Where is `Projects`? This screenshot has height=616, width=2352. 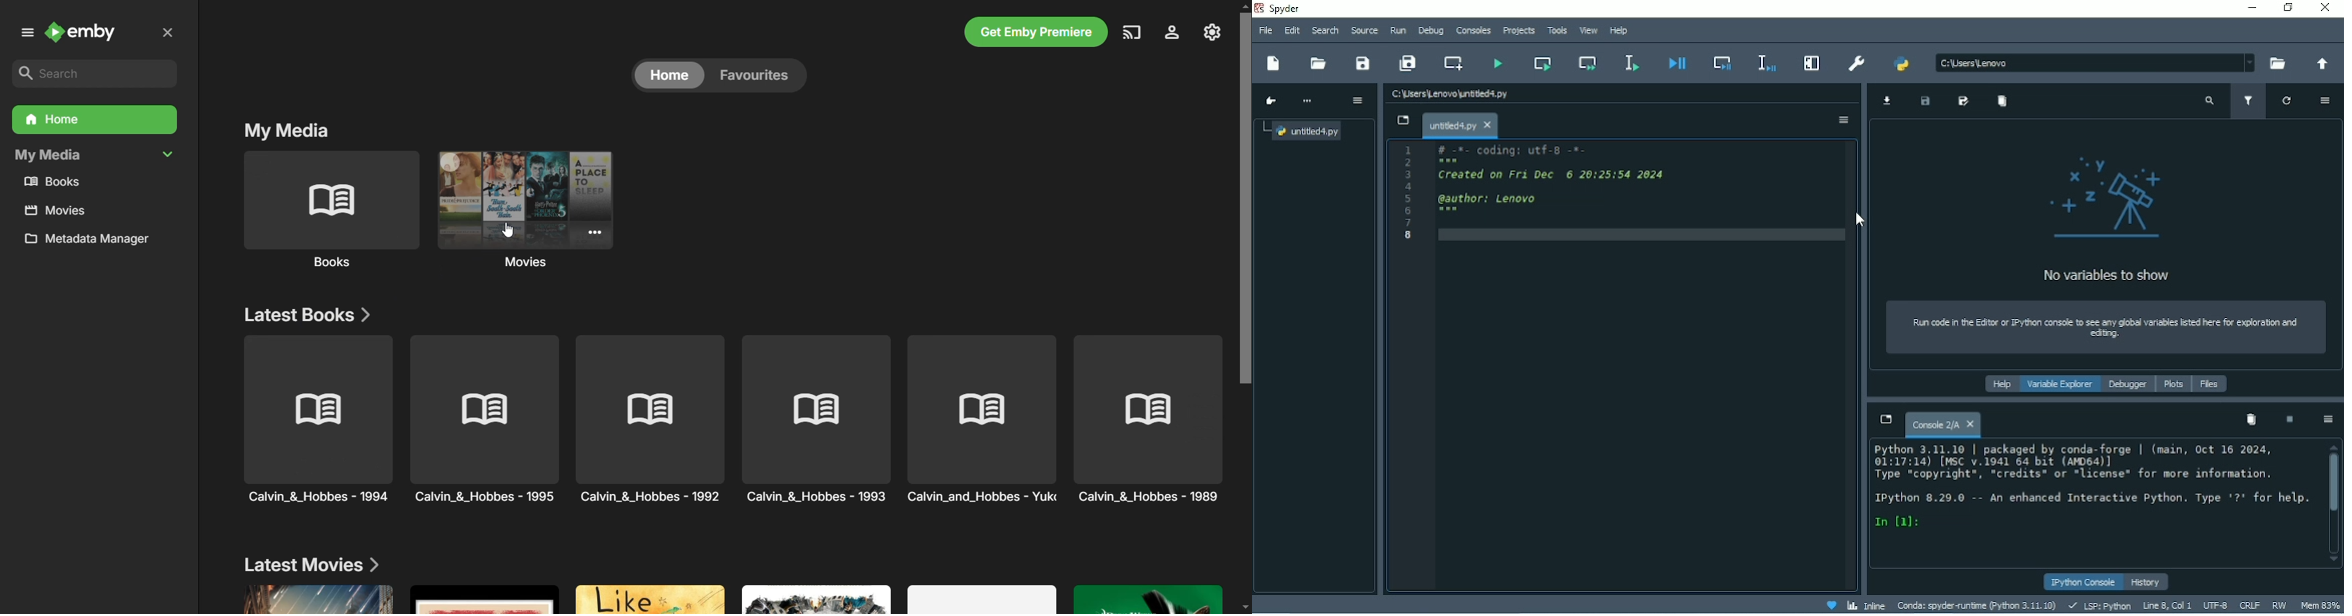 Projects is located at coordinates (1519, 31).